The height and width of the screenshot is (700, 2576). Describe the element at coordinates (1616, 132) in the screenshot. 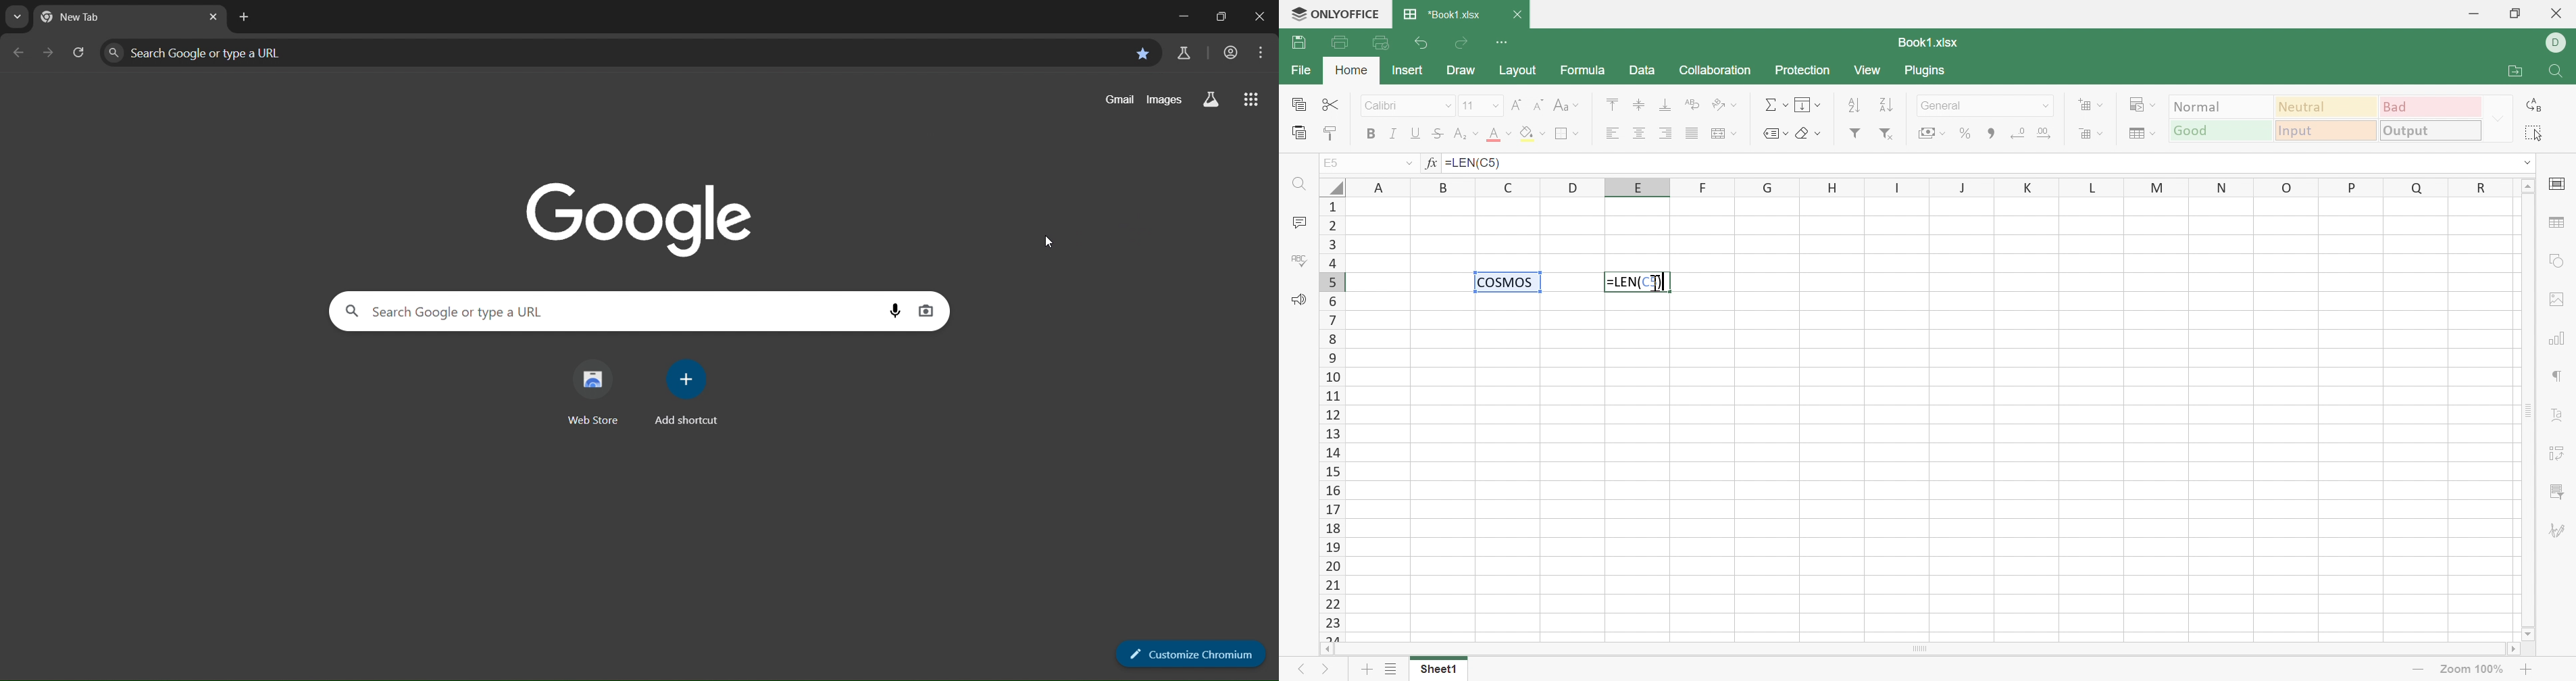

I see `Align Left` at that location.